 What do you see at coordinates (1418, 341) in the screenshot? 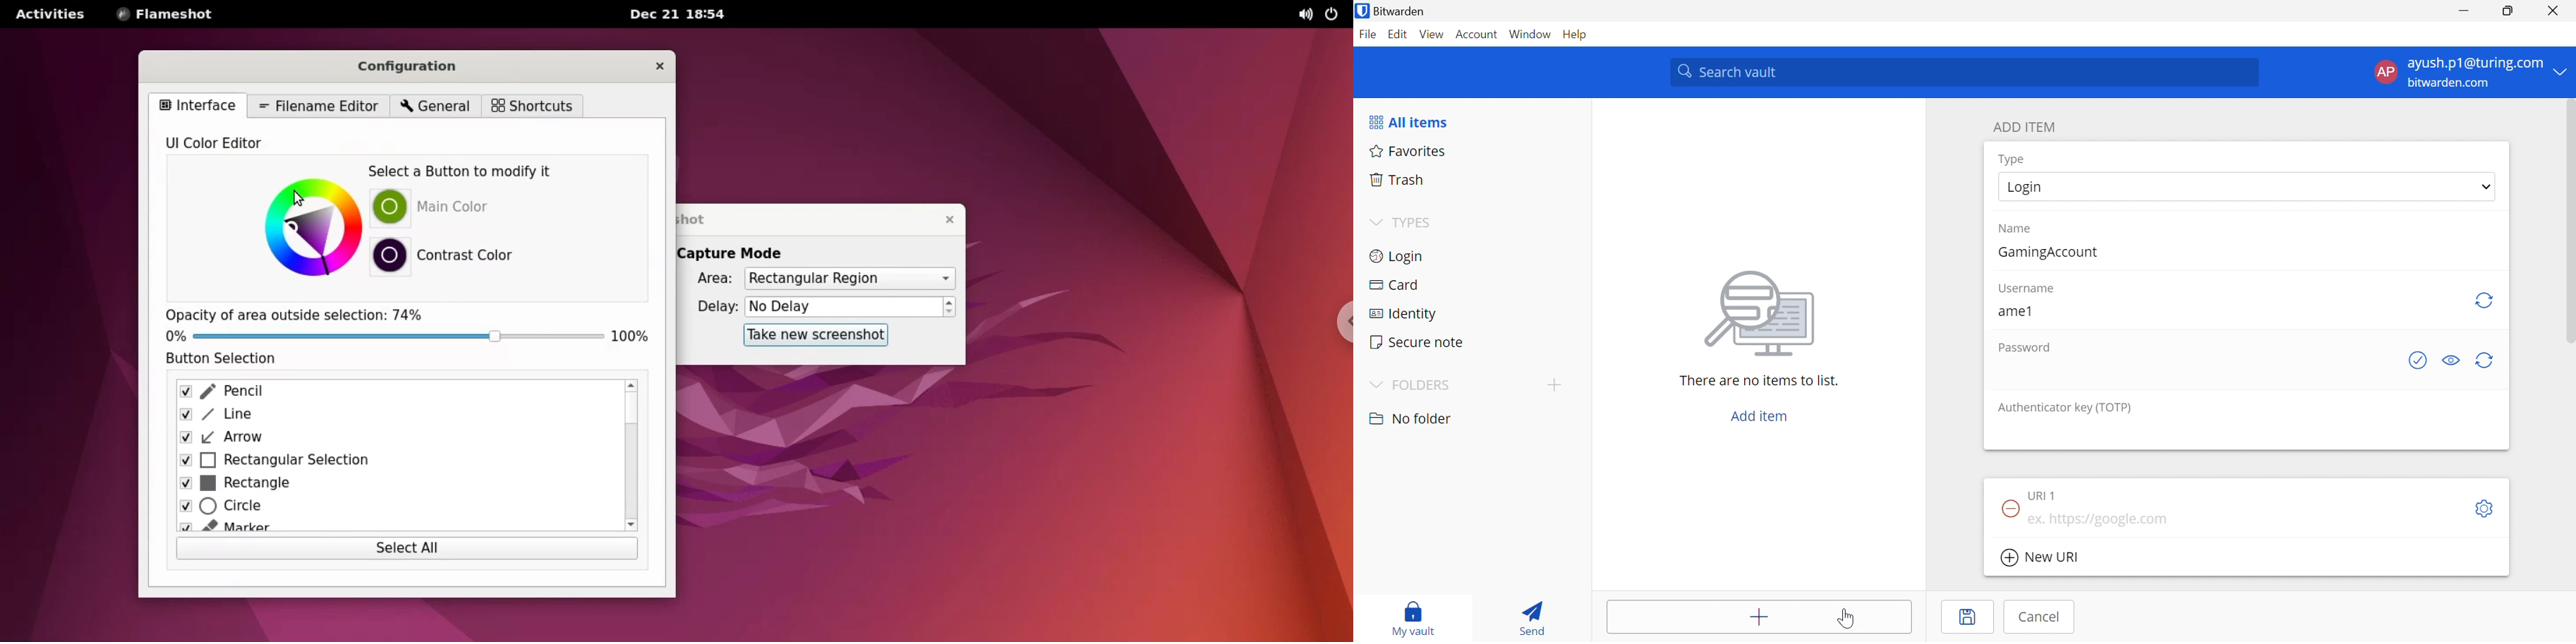
I see `Secure note` at bounding box center [1418, 341].